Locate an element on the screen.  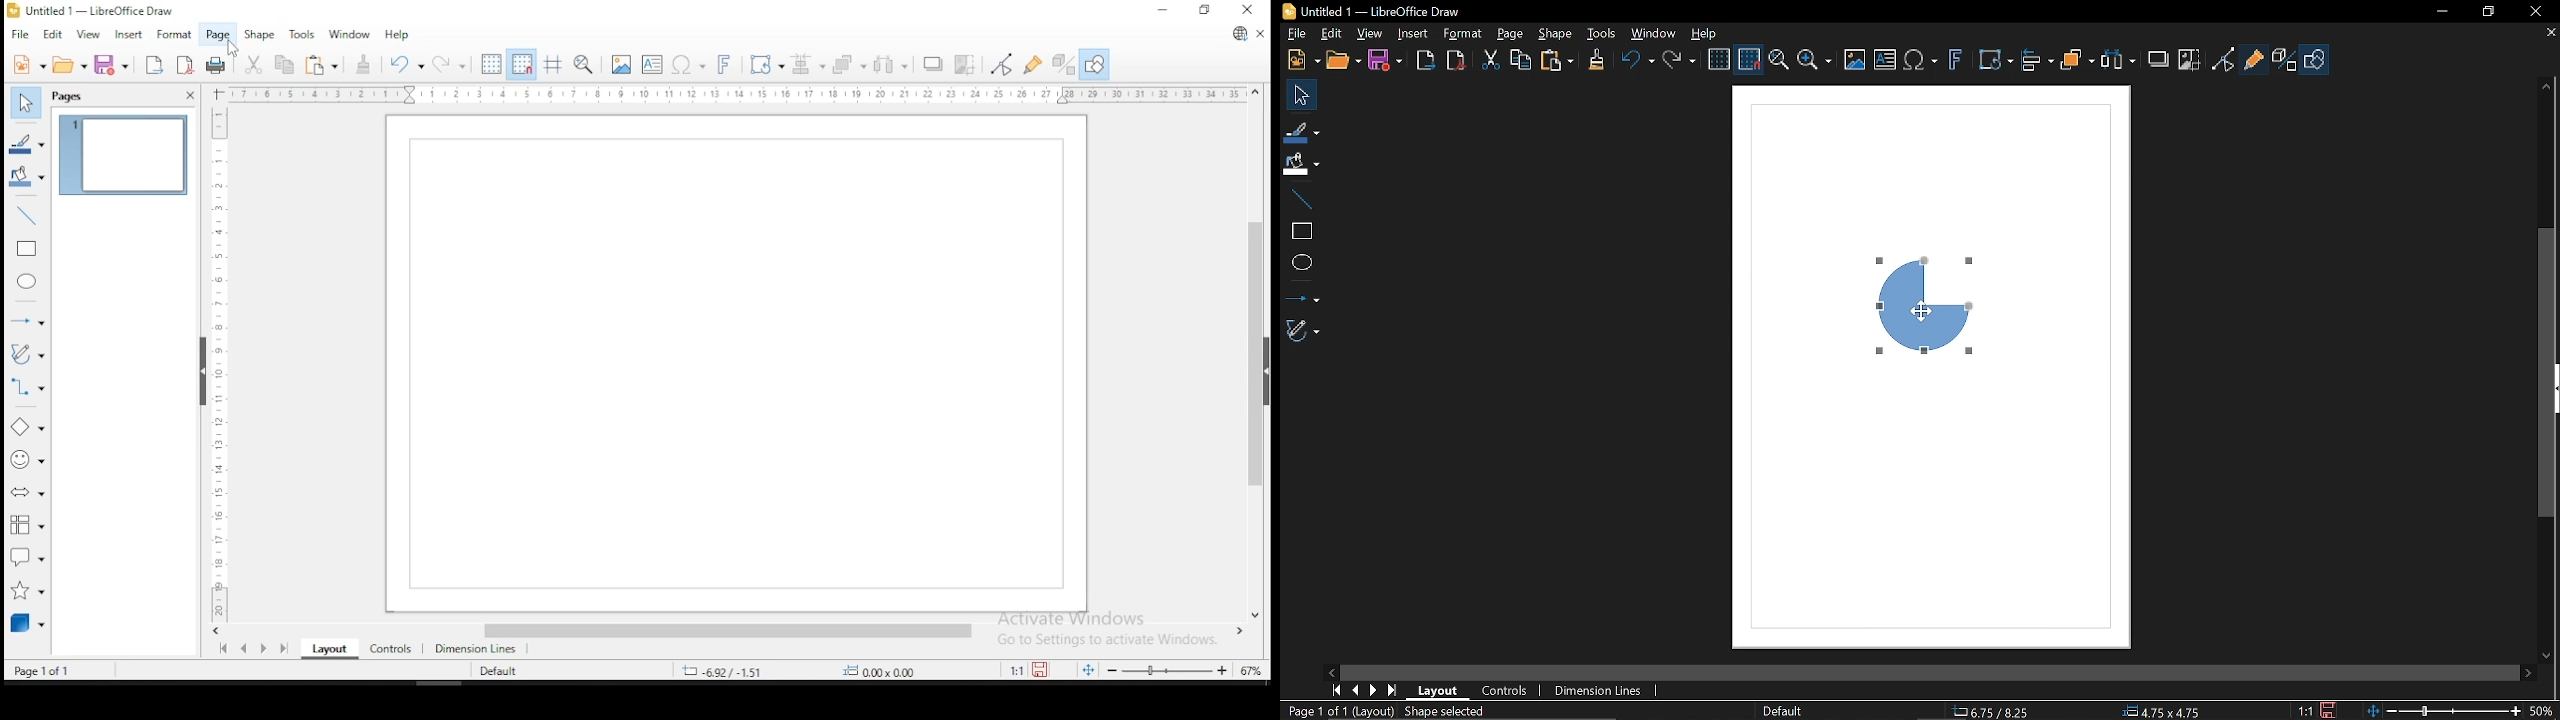
Page is located at coordinates (1510, 35).